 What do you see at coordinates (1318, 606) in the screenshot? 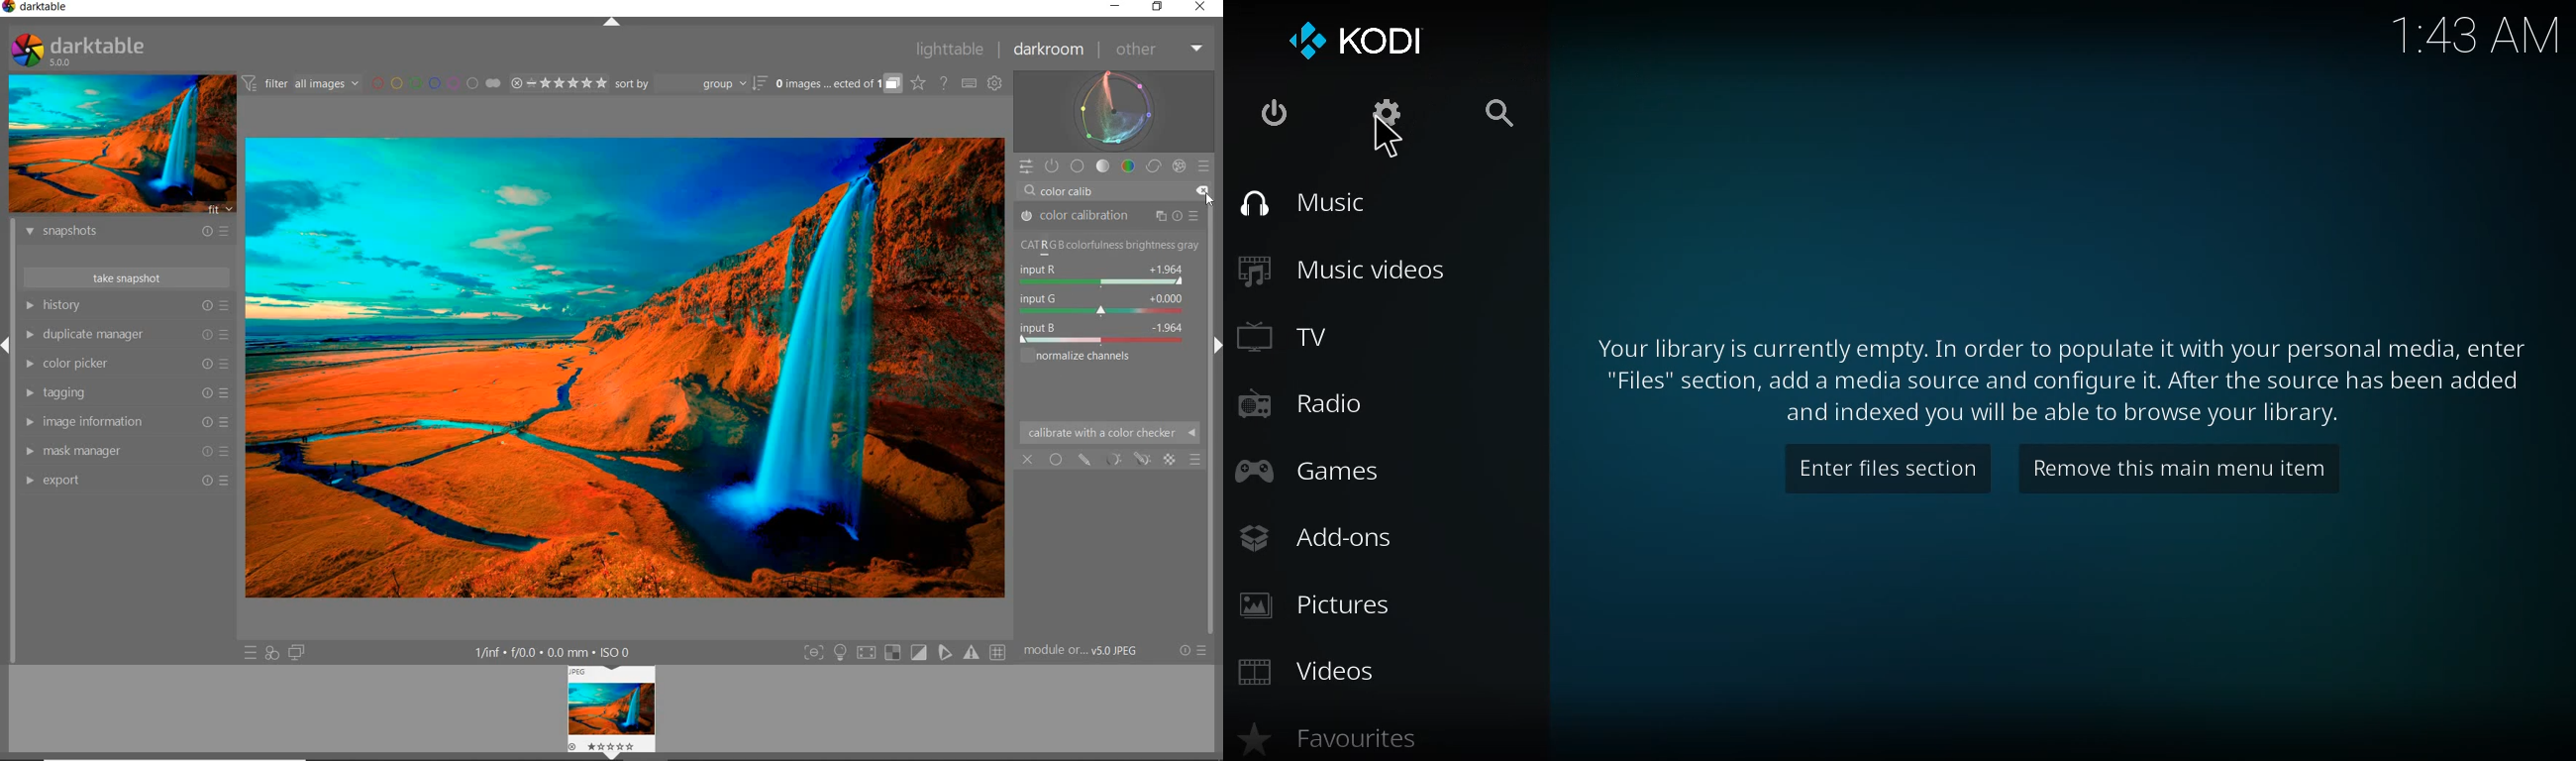
I see `pictures` at bounding box center [1318, 606].